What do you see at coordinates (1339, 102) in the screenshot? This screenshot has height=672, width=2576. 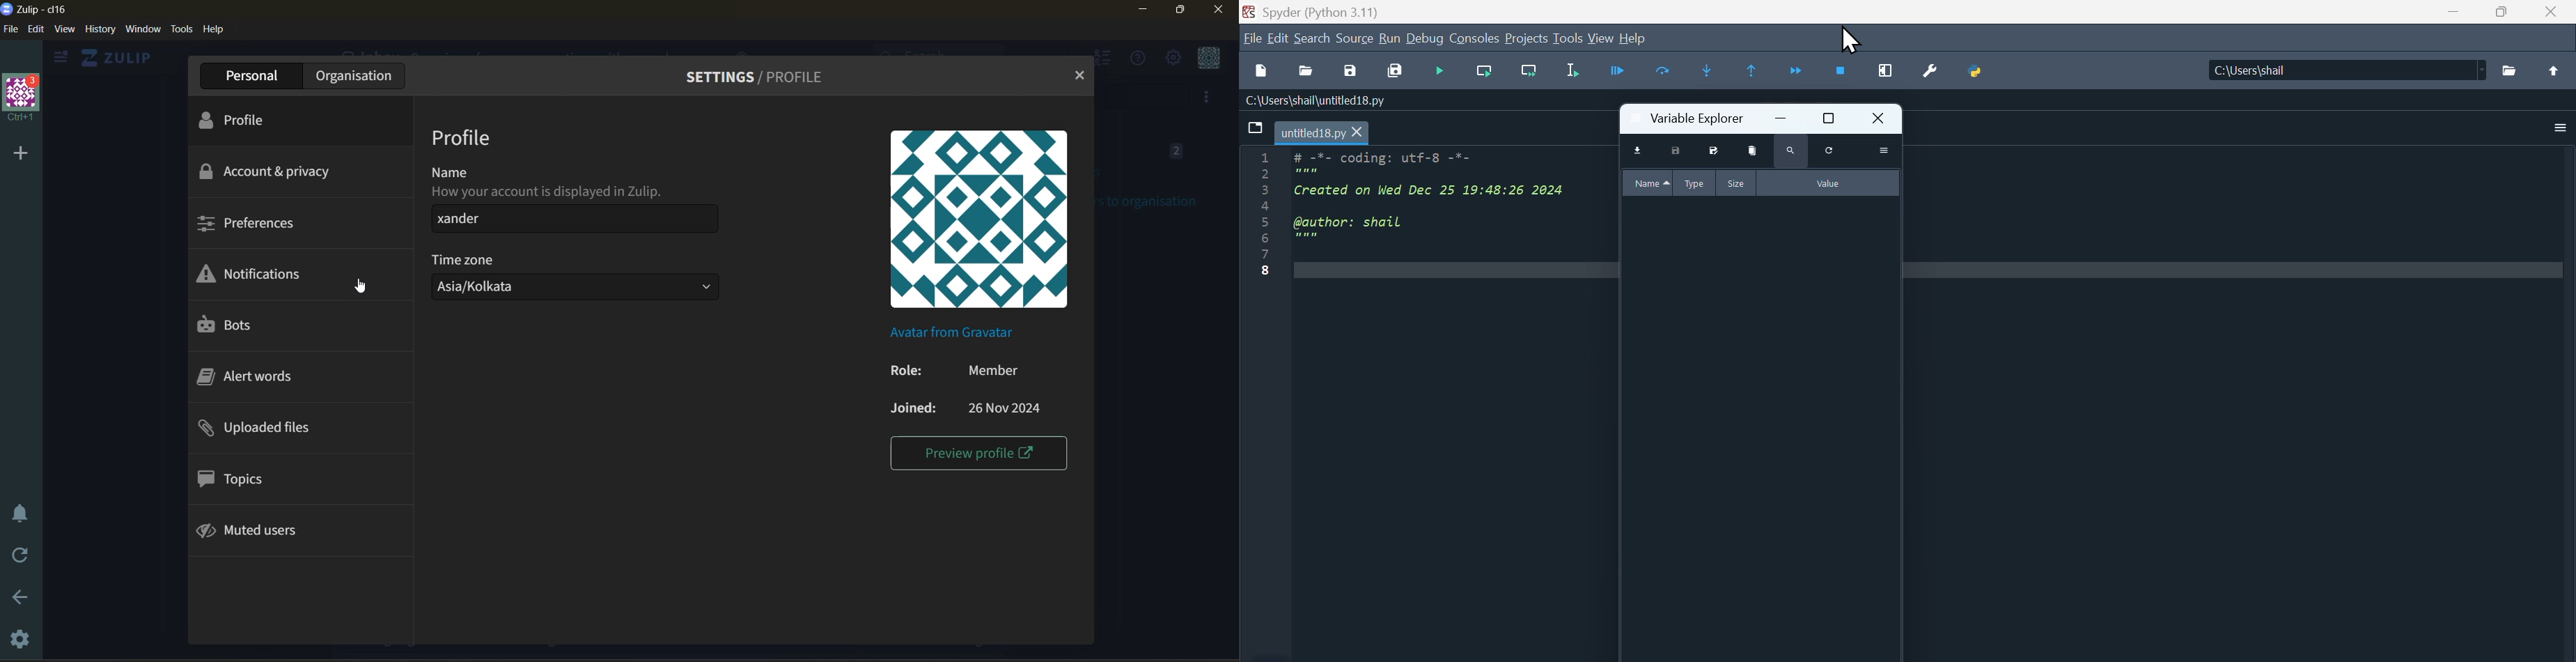 I see `C:\users\shail\untitled18.py` at bounding box center [1339, 102].